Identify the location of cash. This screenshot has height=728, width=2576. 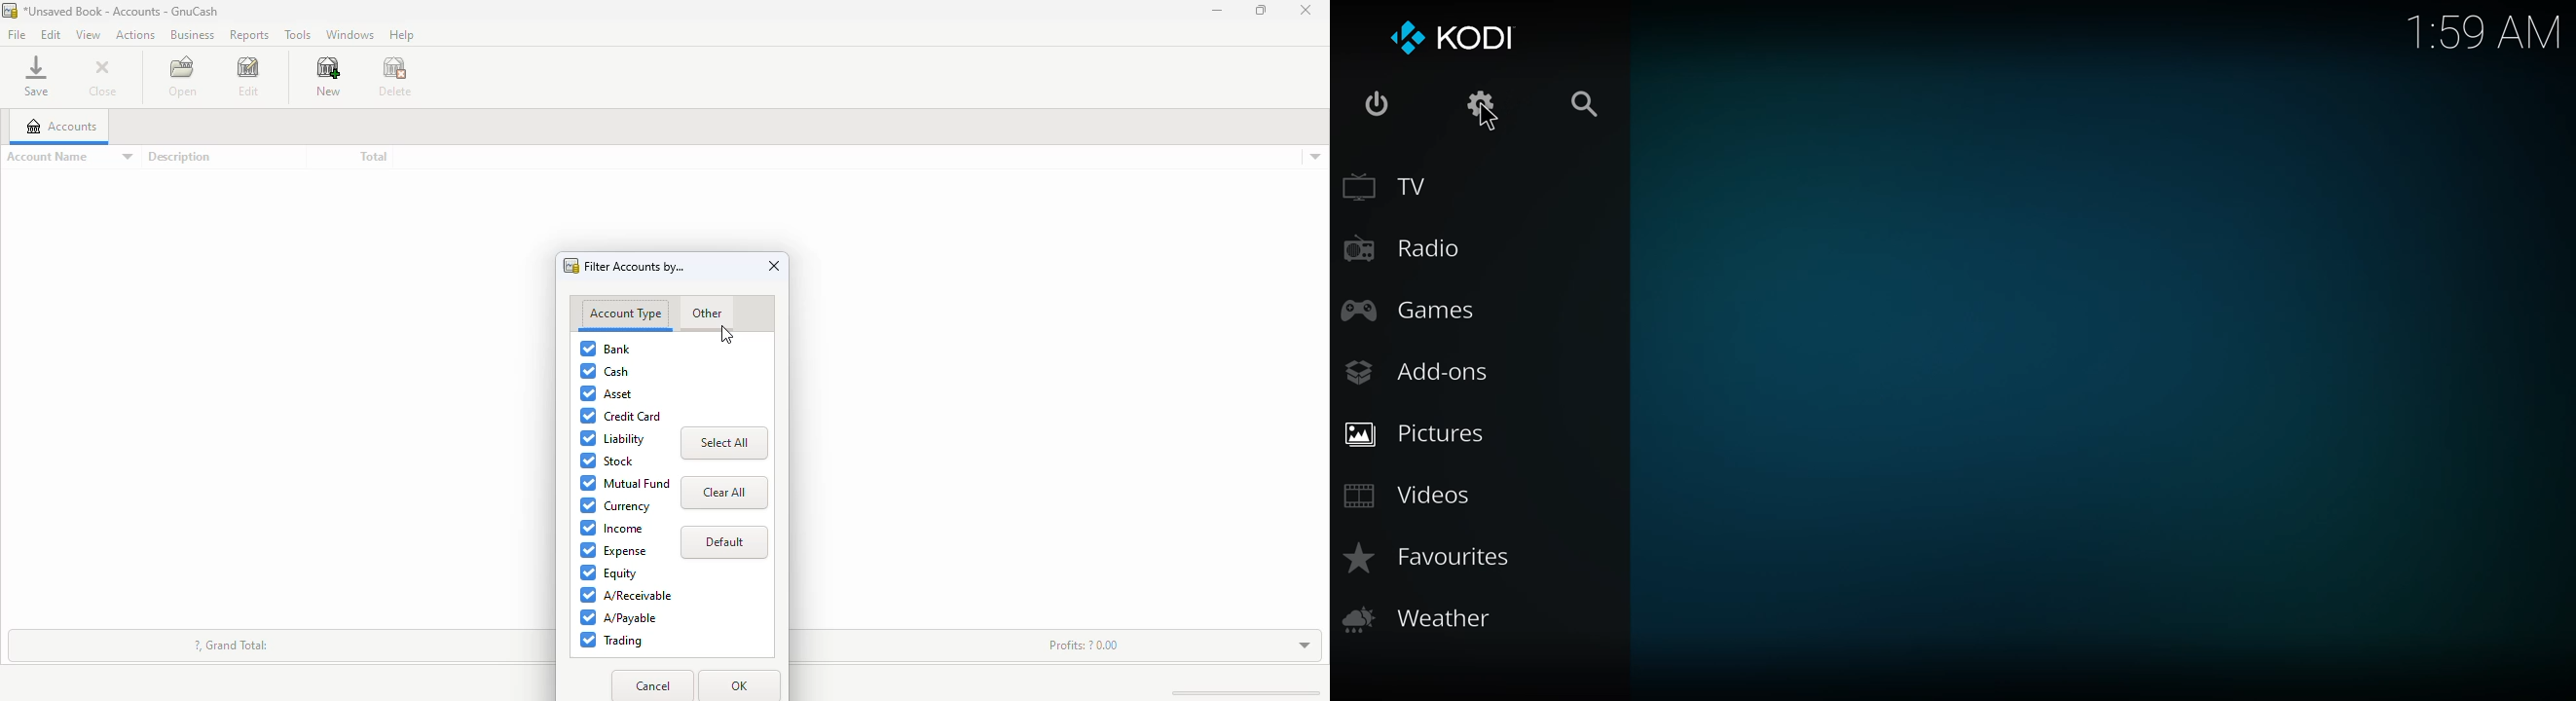
(606, 372).